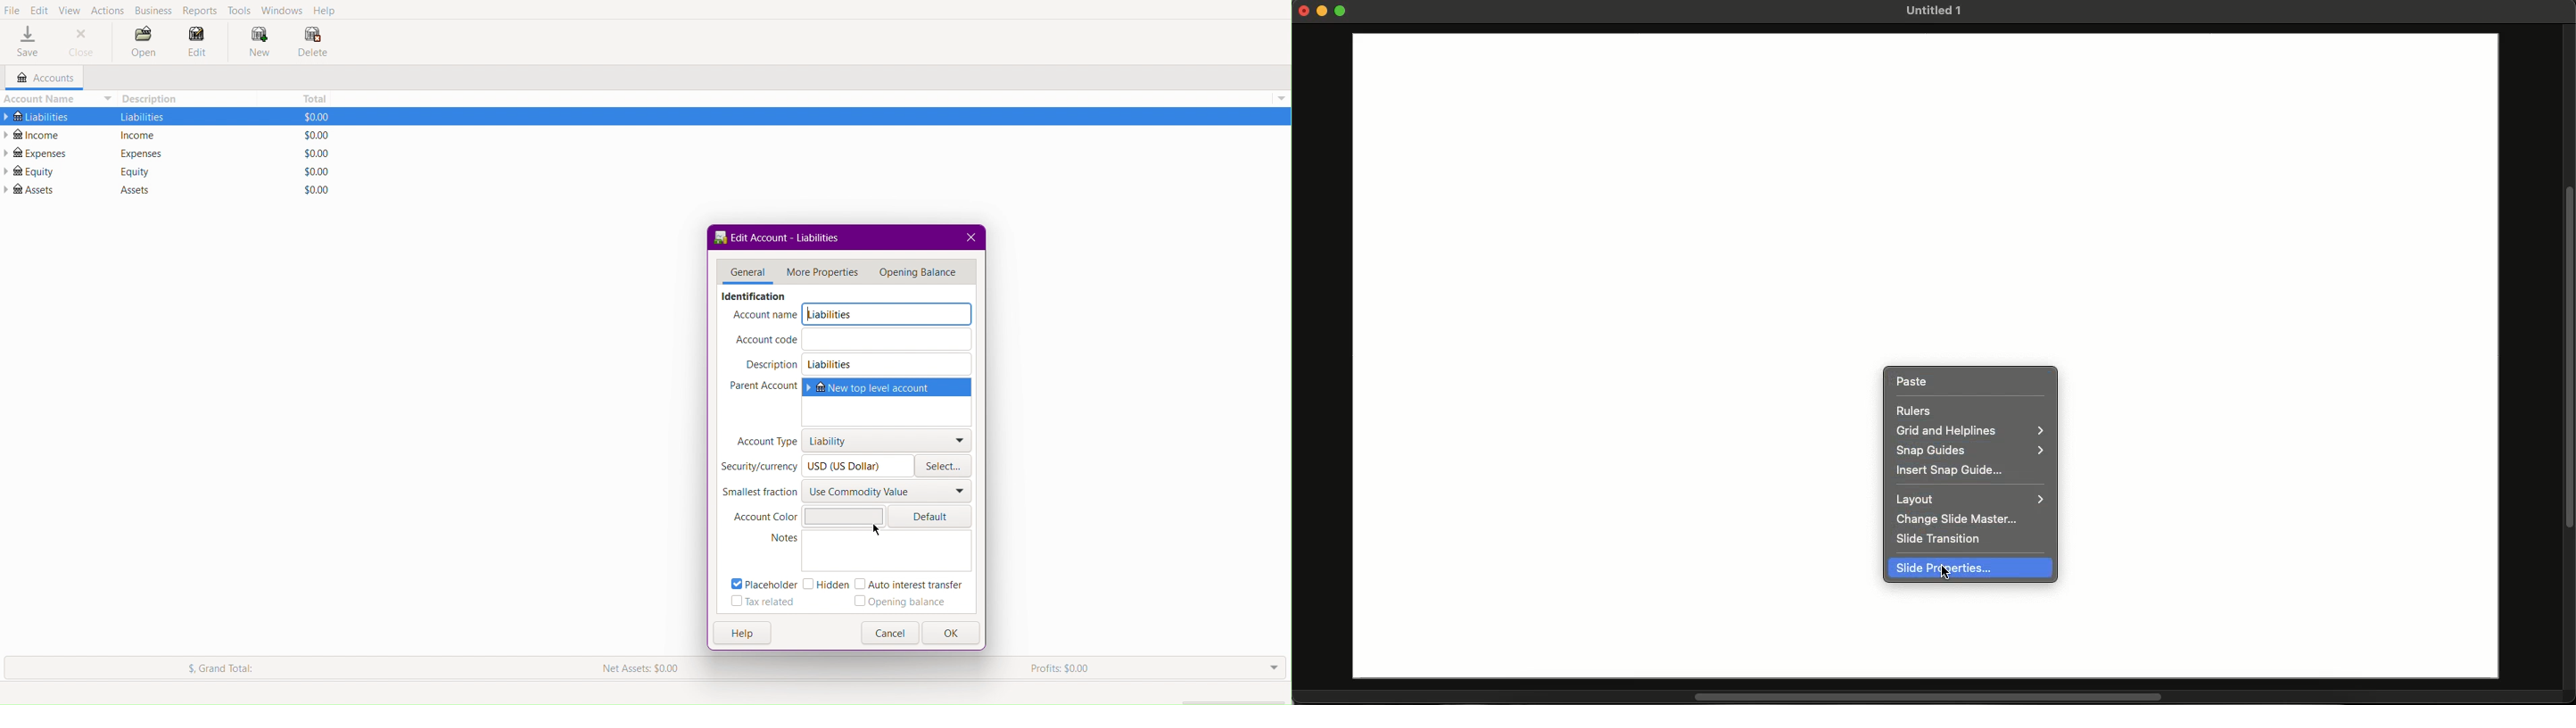 This screenshot has width=2576, height=728. Describe the element at coordinates (142, 117) in the screenshot. I see `liabilities` at that location.